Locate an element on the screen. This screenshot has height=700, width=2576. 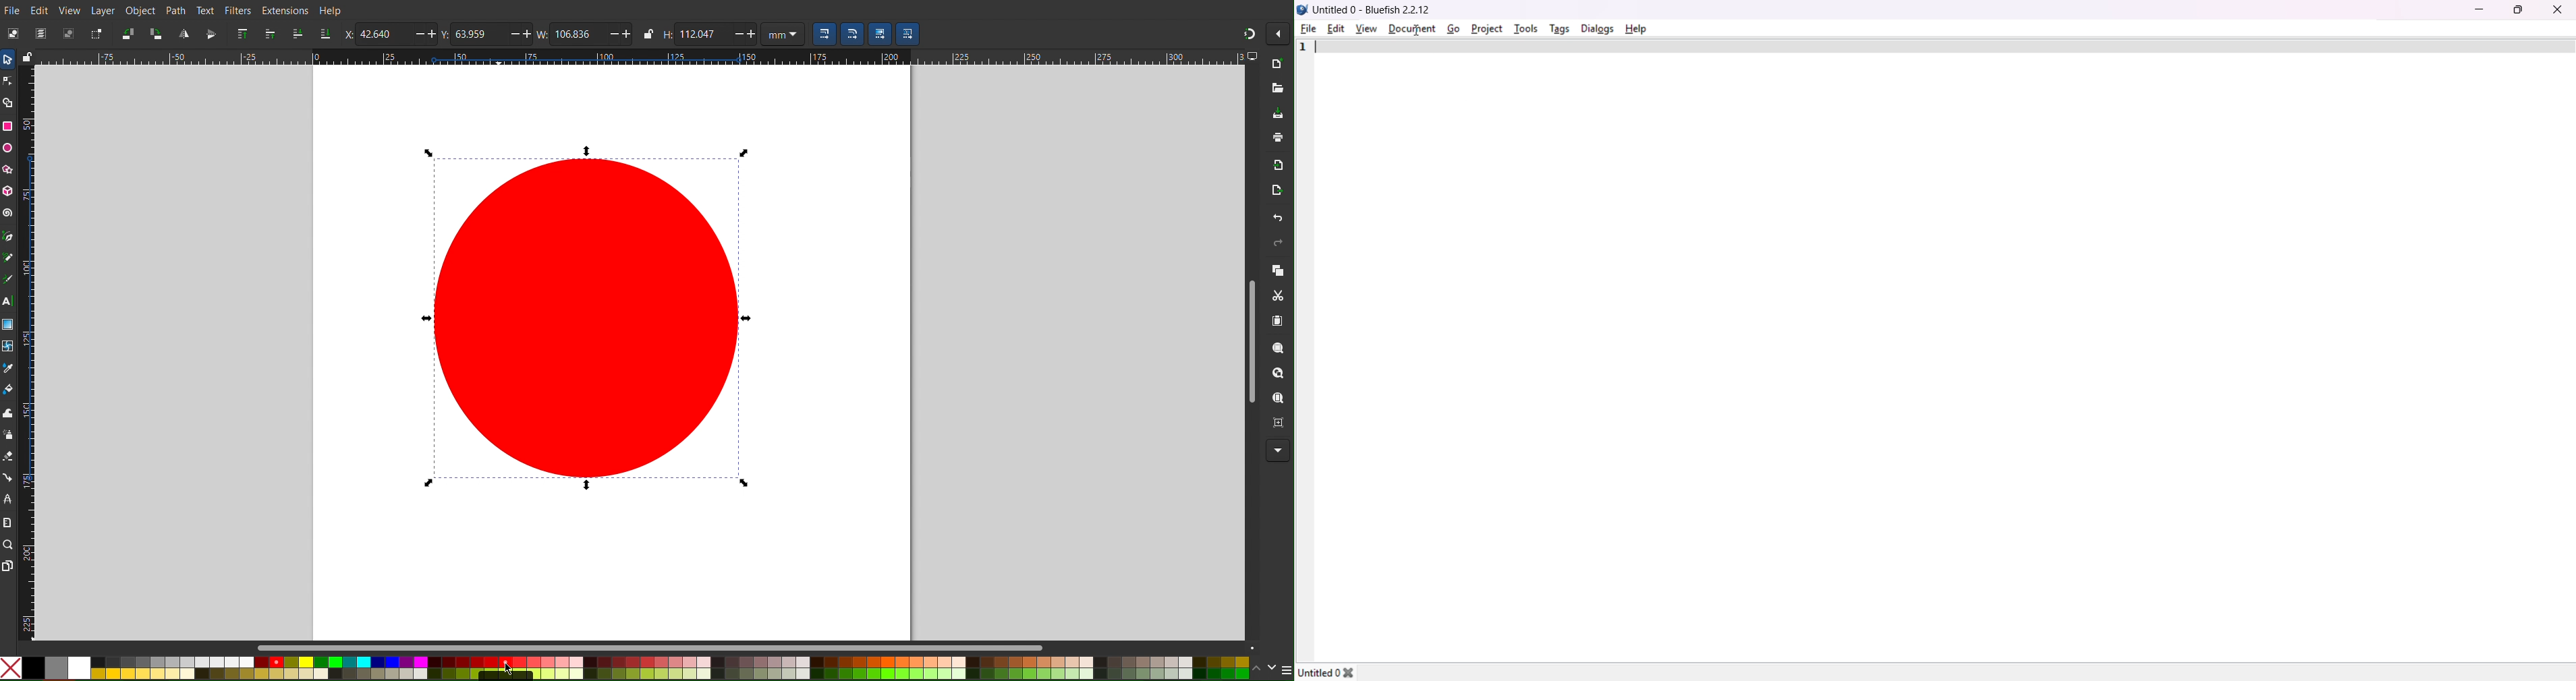
42 is located at coordinates (382, 33).